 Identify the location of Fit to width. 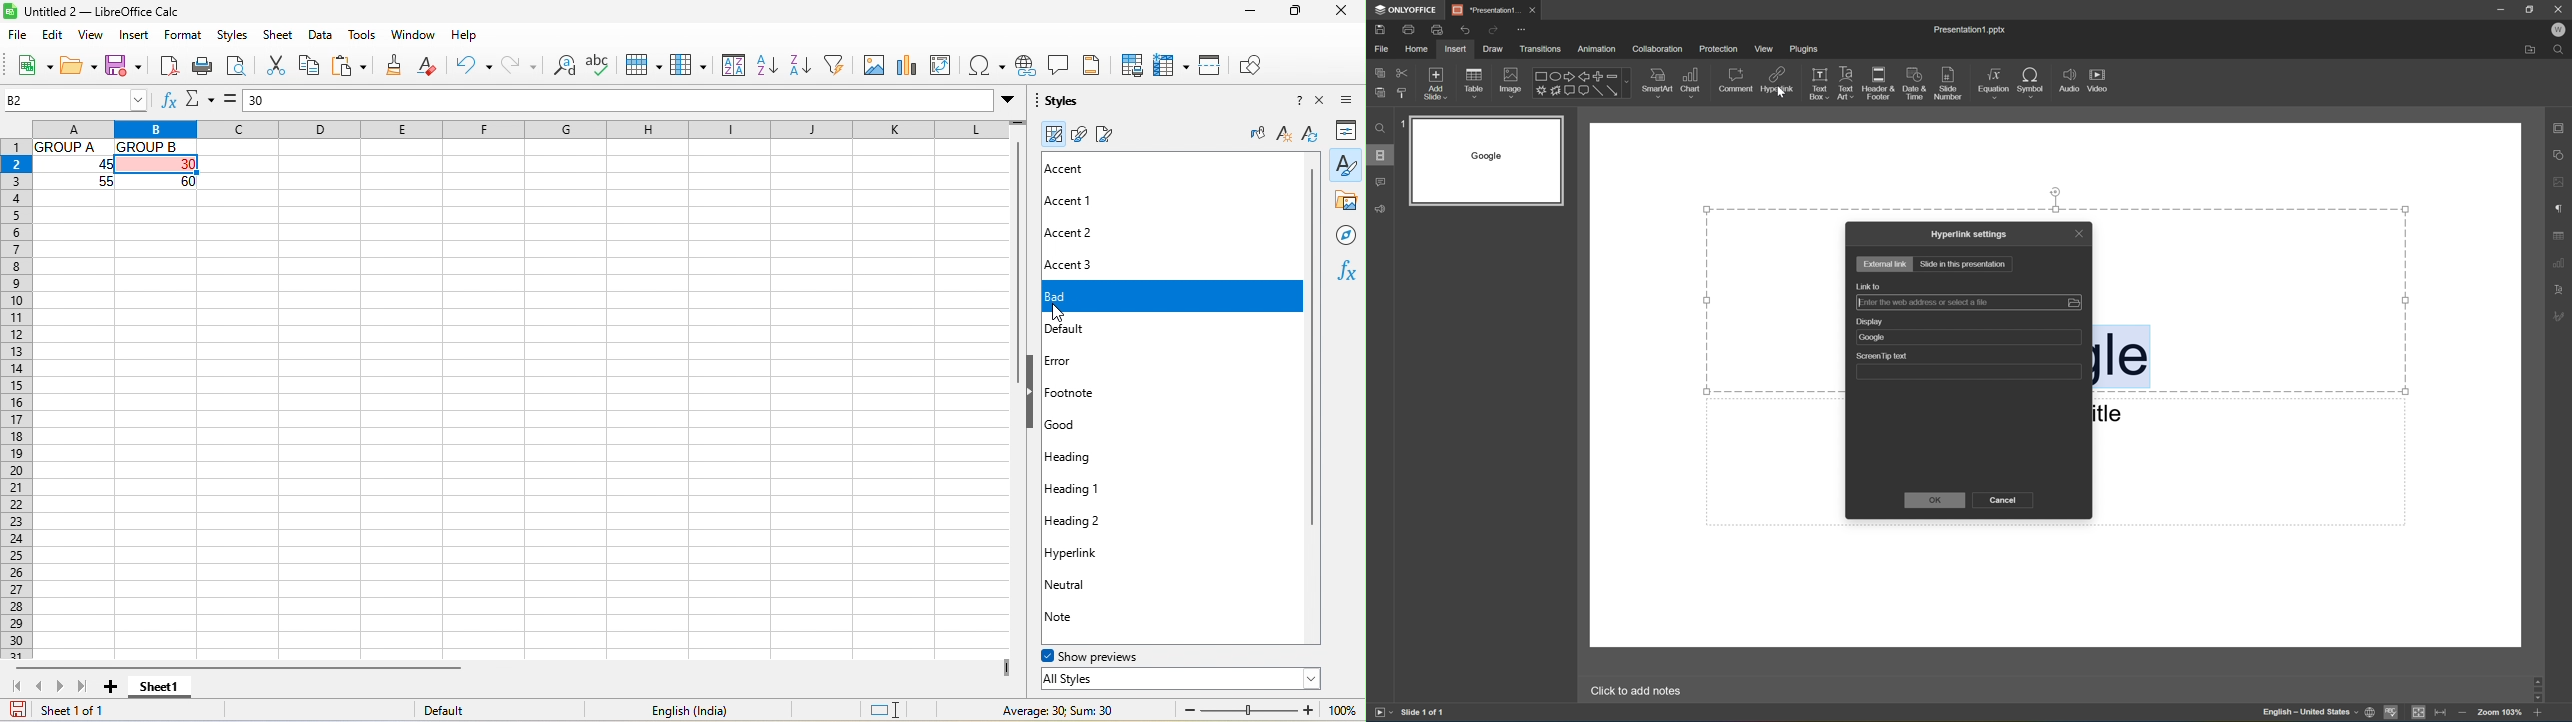
(2445, 712).